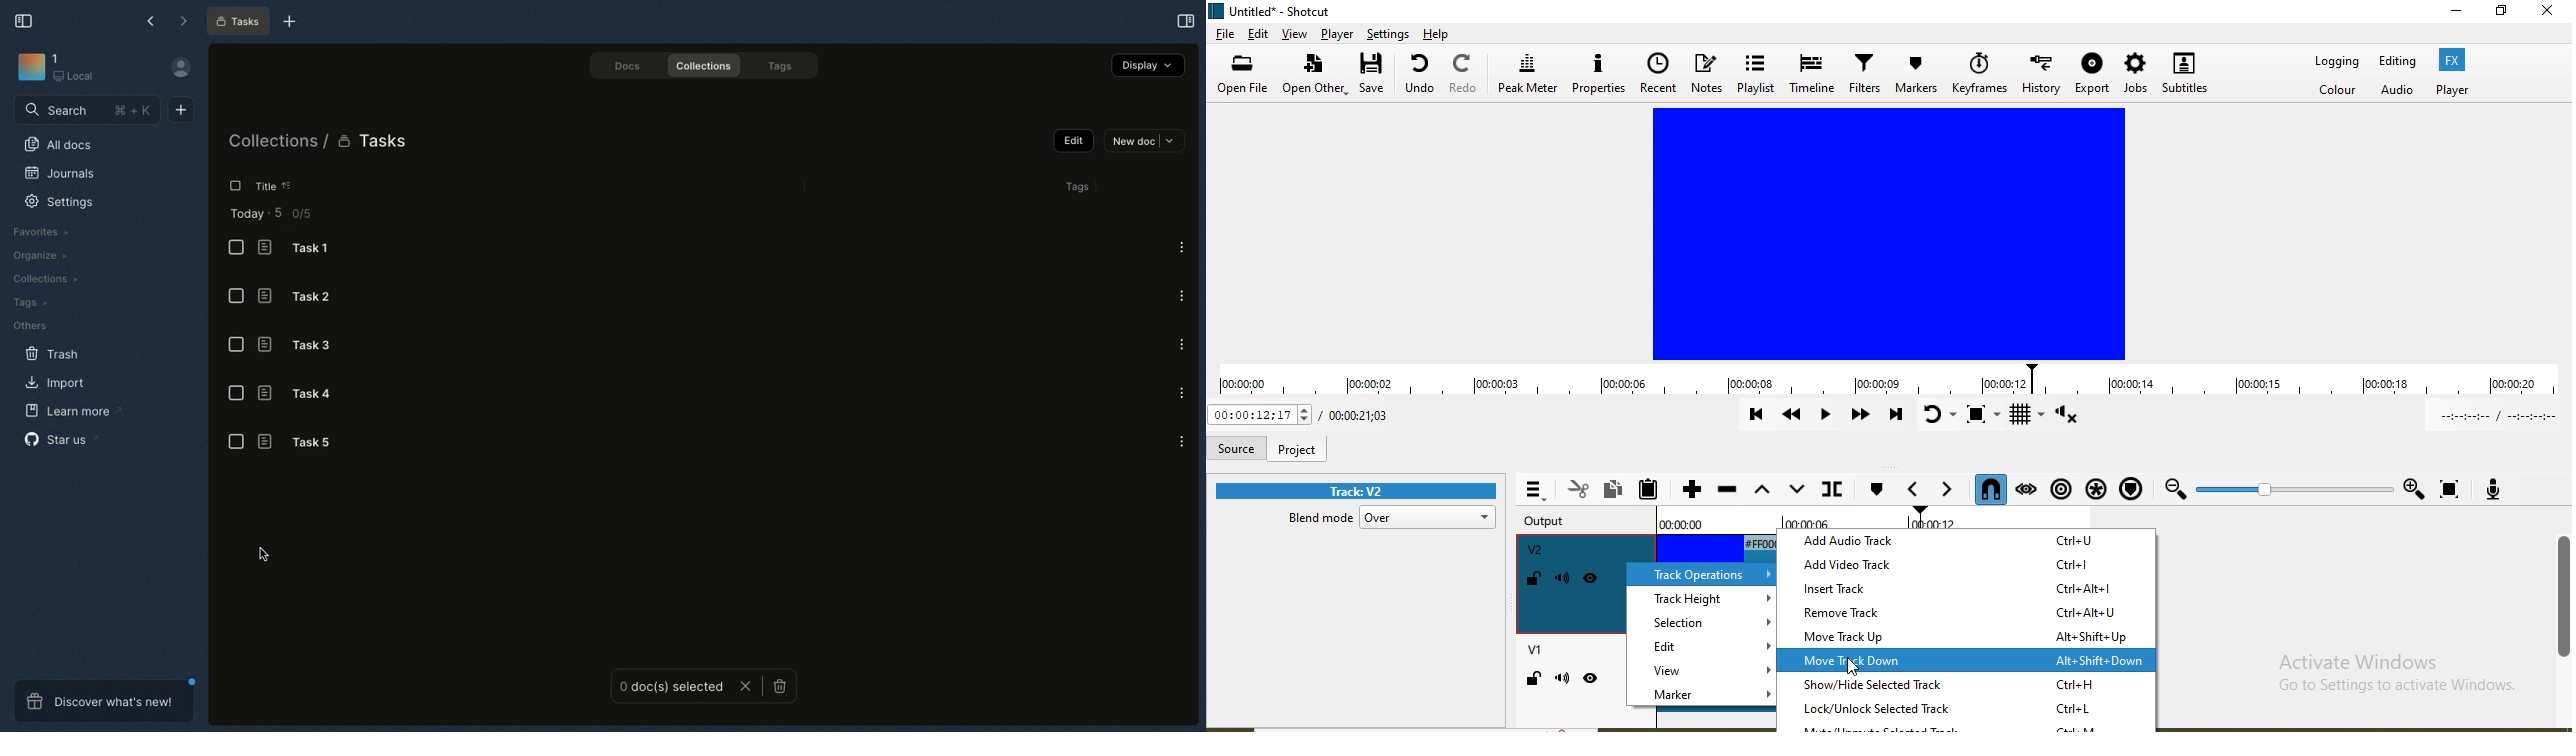 This screenshot has width=2576, height=756. I want to click on Collections, so click(273, 143).